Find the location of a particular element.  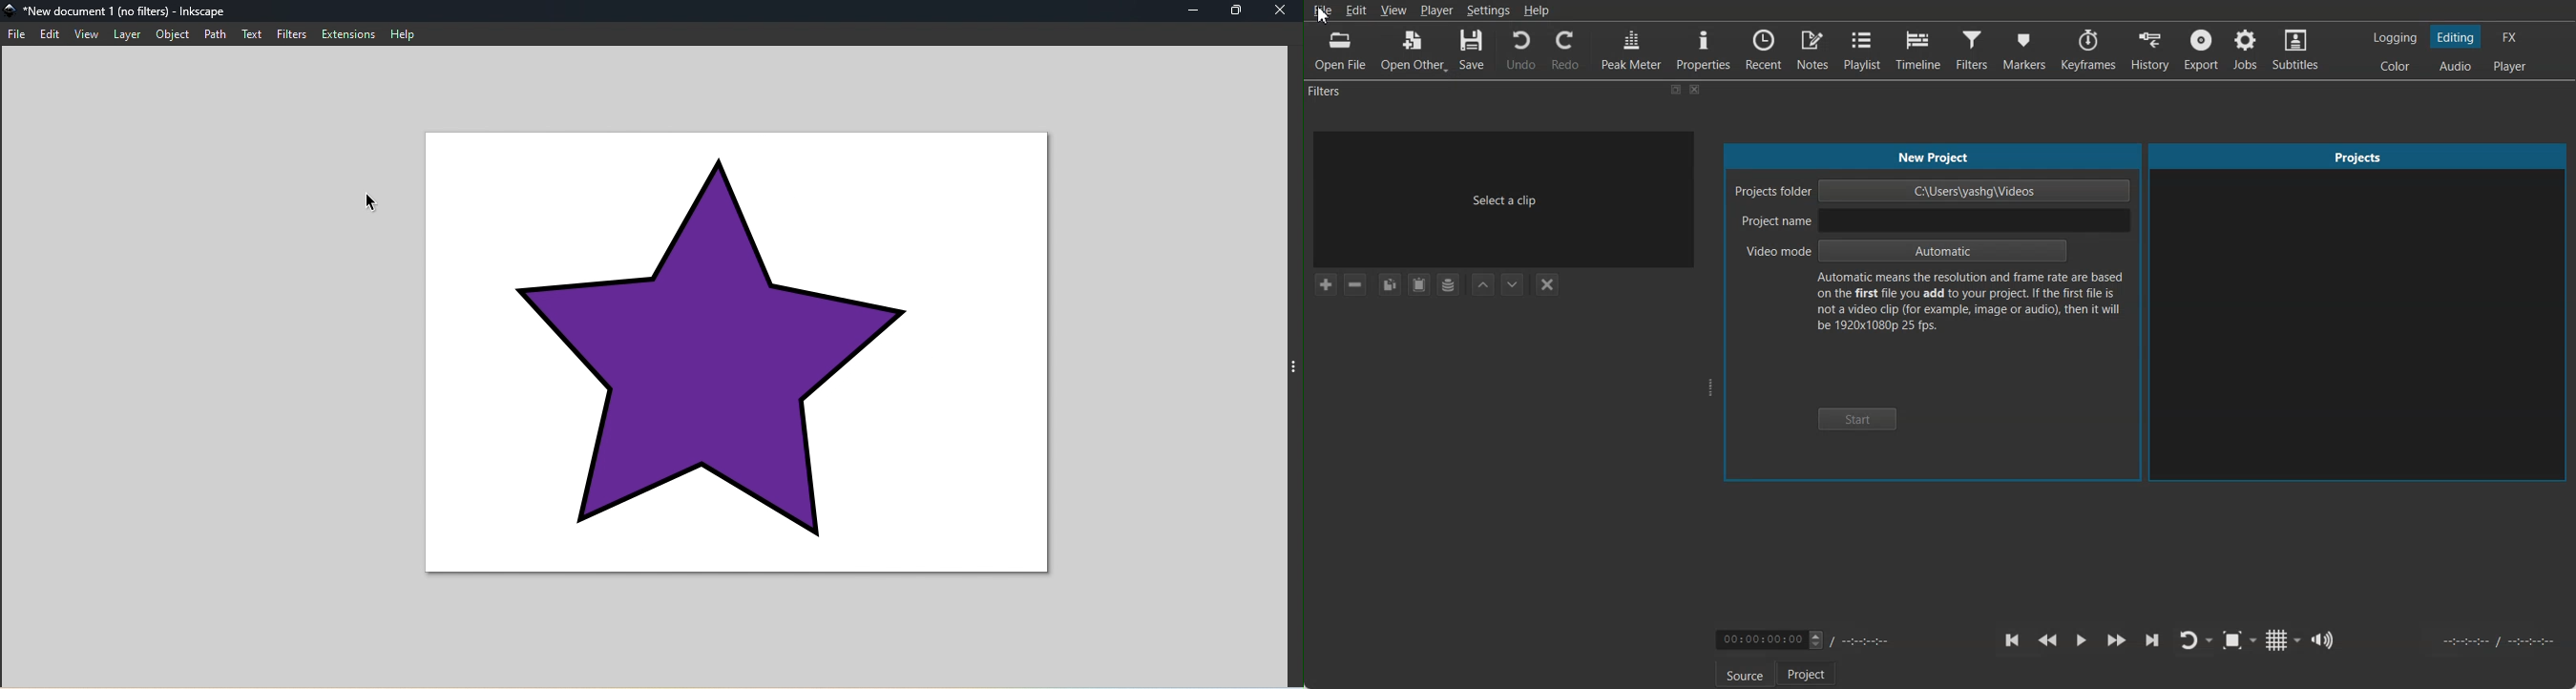

Remove selected Filter is located at coordinates (1354, 284).